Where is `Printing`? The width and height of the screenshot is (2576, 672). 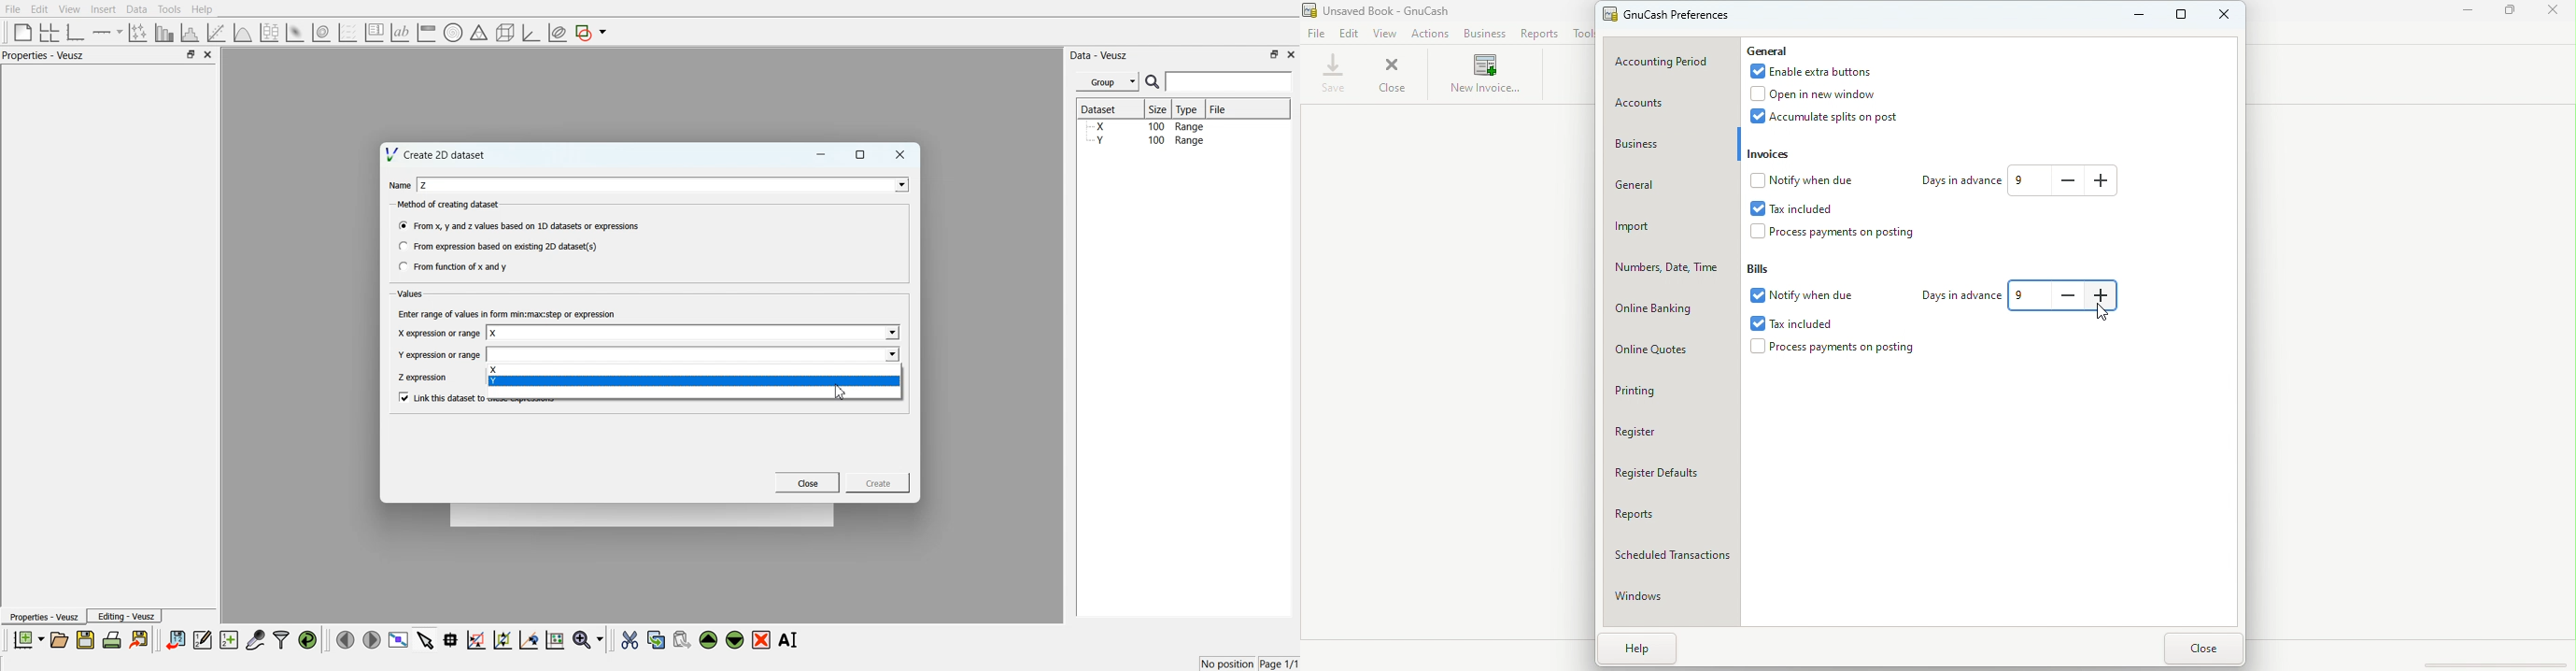 Printing is located at coordinates (1671, 389).